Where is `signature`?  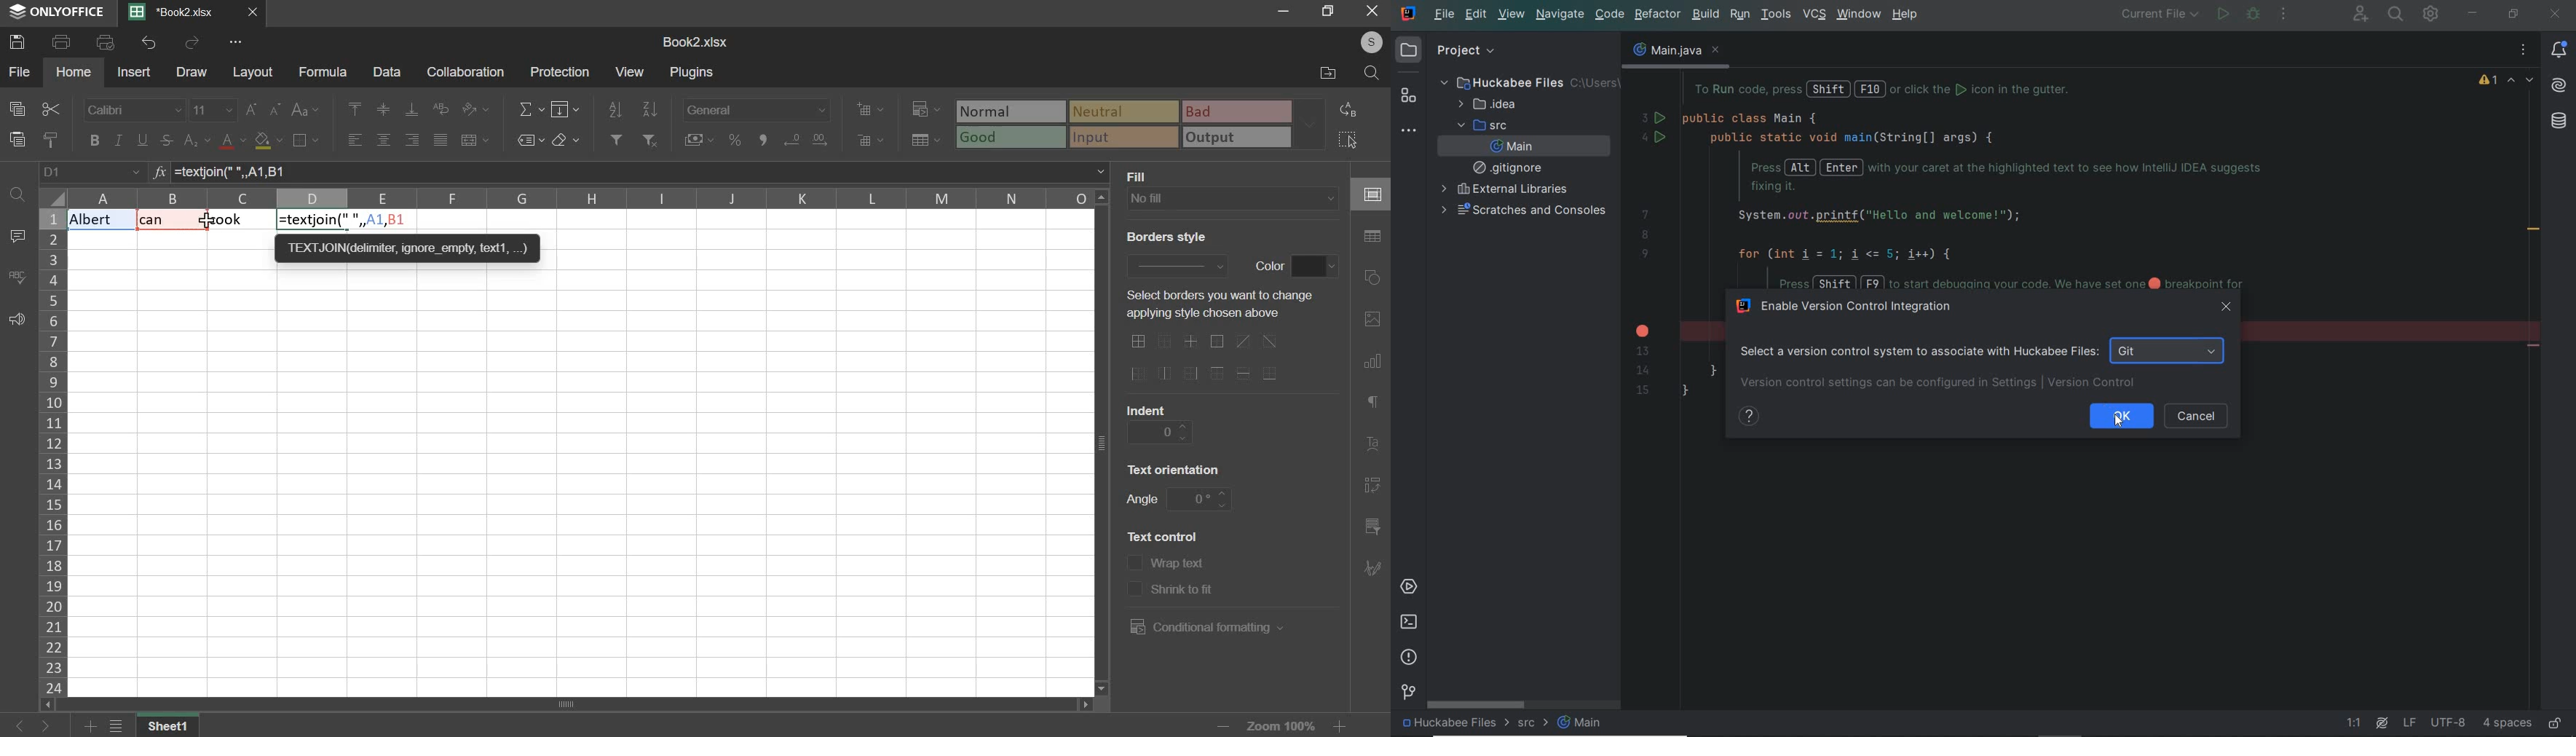
signature is located at coordinates (1372, 567).